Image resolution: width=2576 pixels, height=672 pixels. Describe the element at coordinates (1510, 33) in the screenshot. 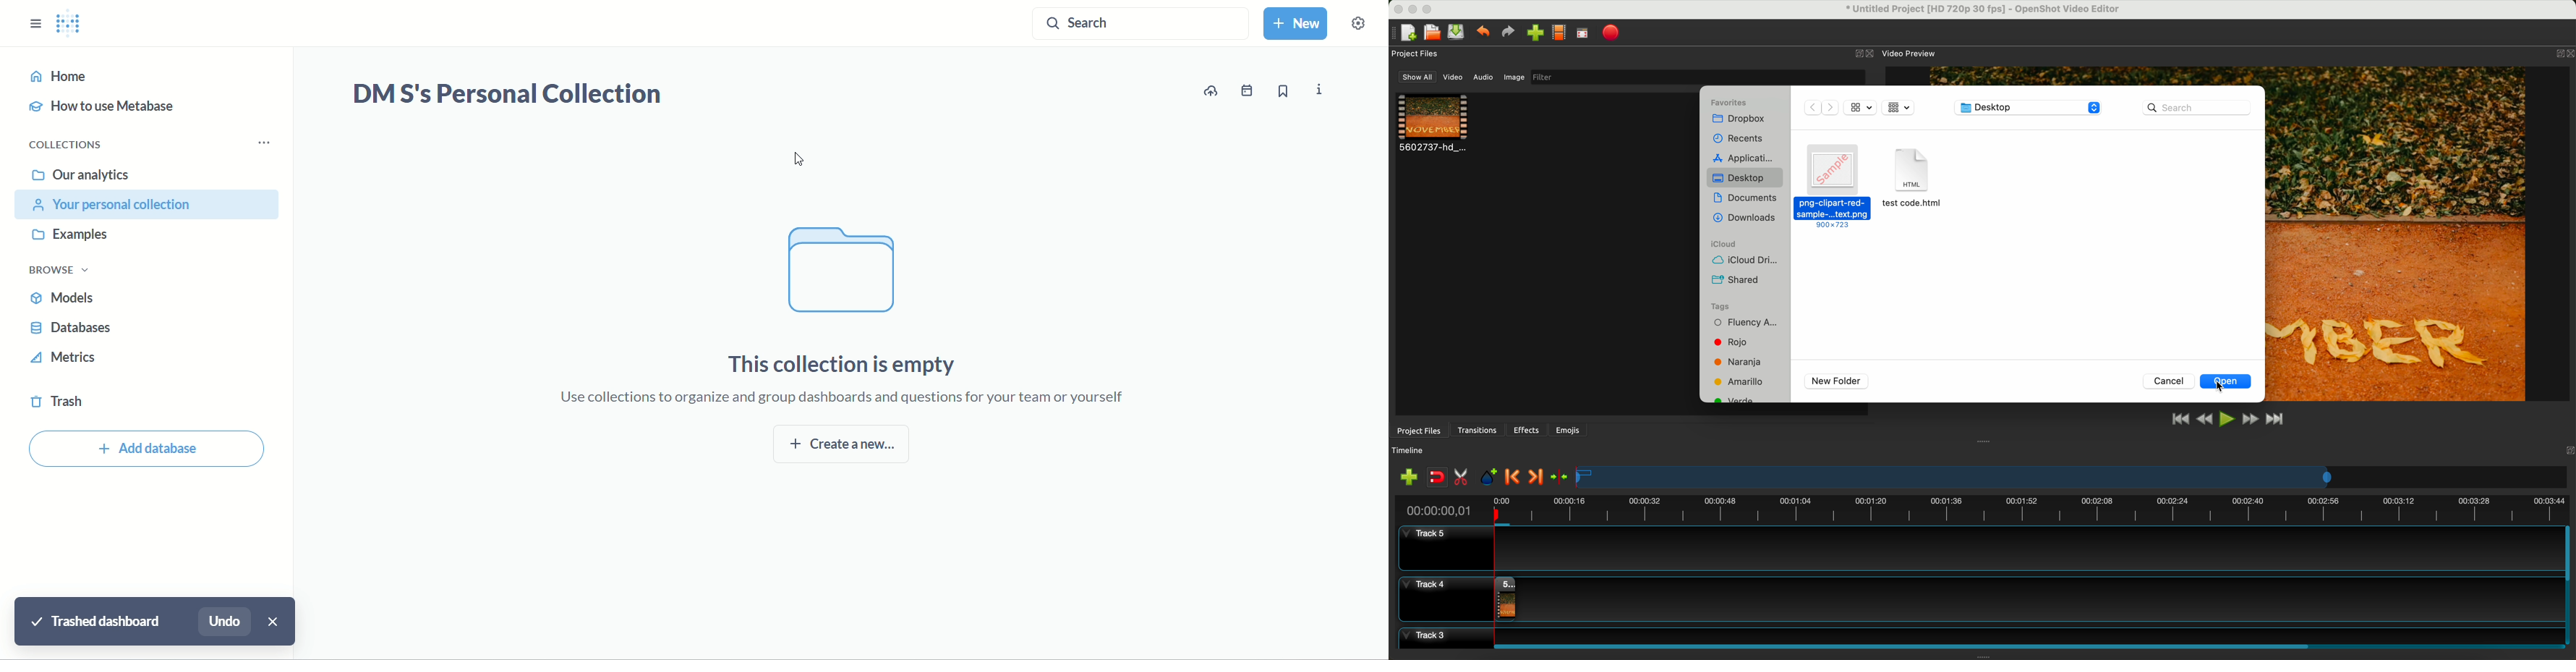

I see `redo` at that location.